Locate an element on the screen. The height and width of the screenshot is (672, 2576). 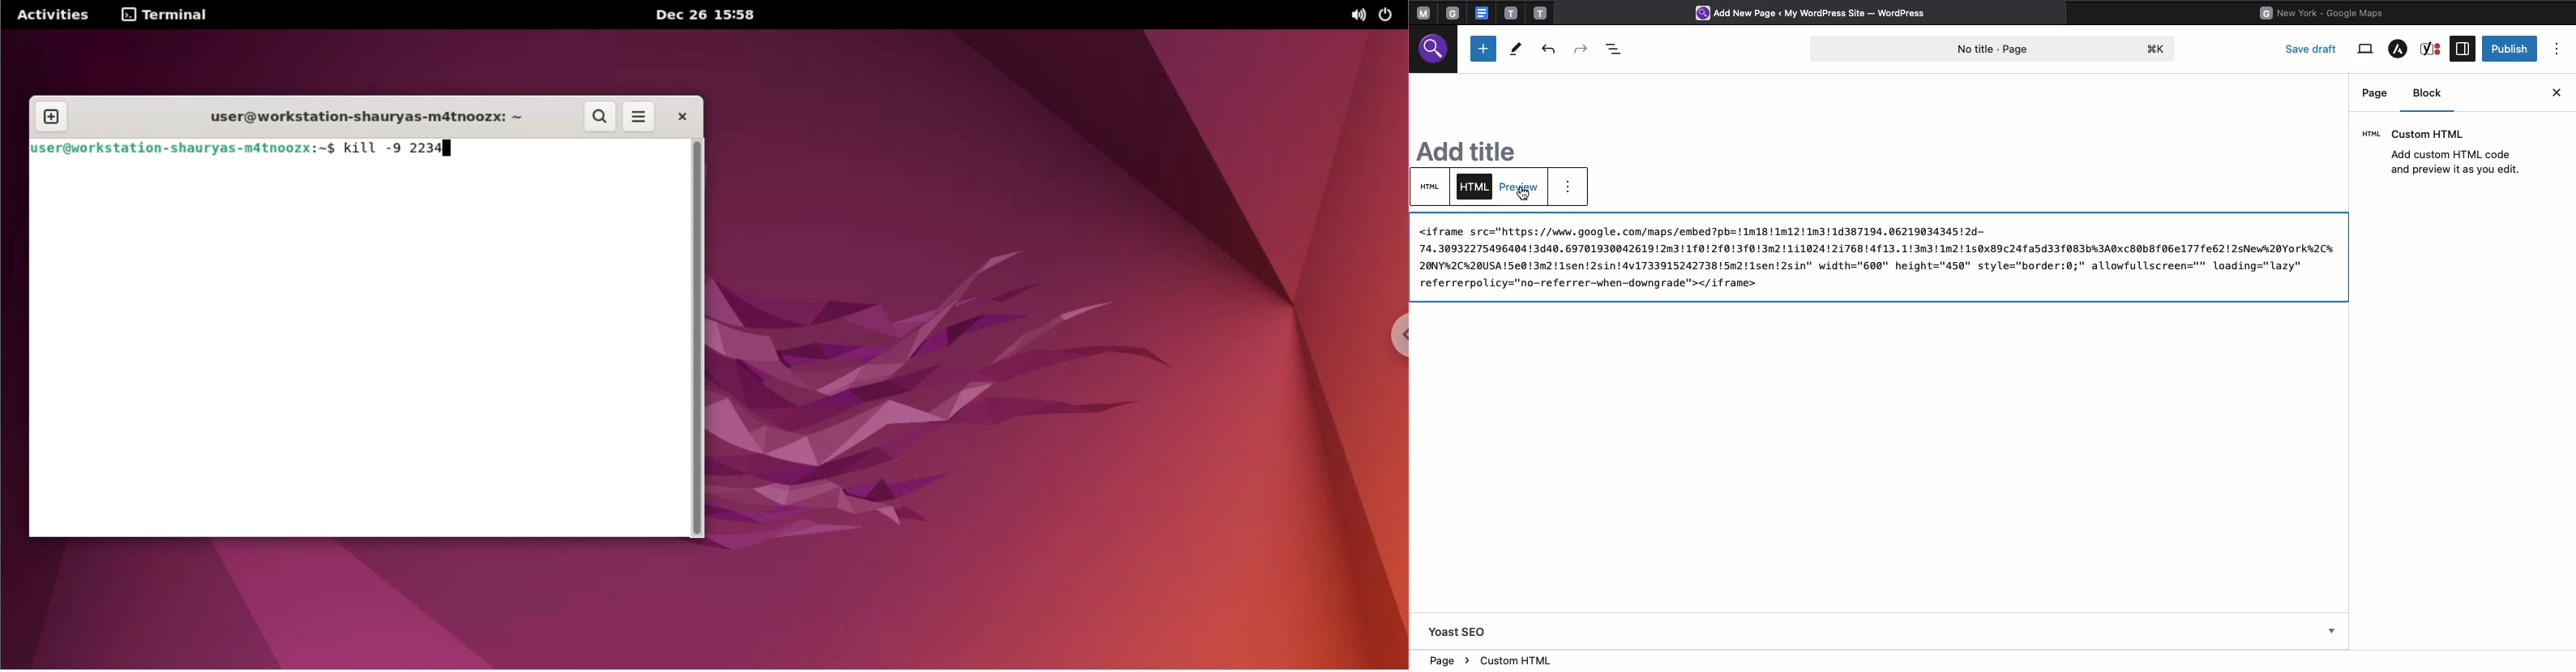
Sidebar is located at coordinates (2462, 49).